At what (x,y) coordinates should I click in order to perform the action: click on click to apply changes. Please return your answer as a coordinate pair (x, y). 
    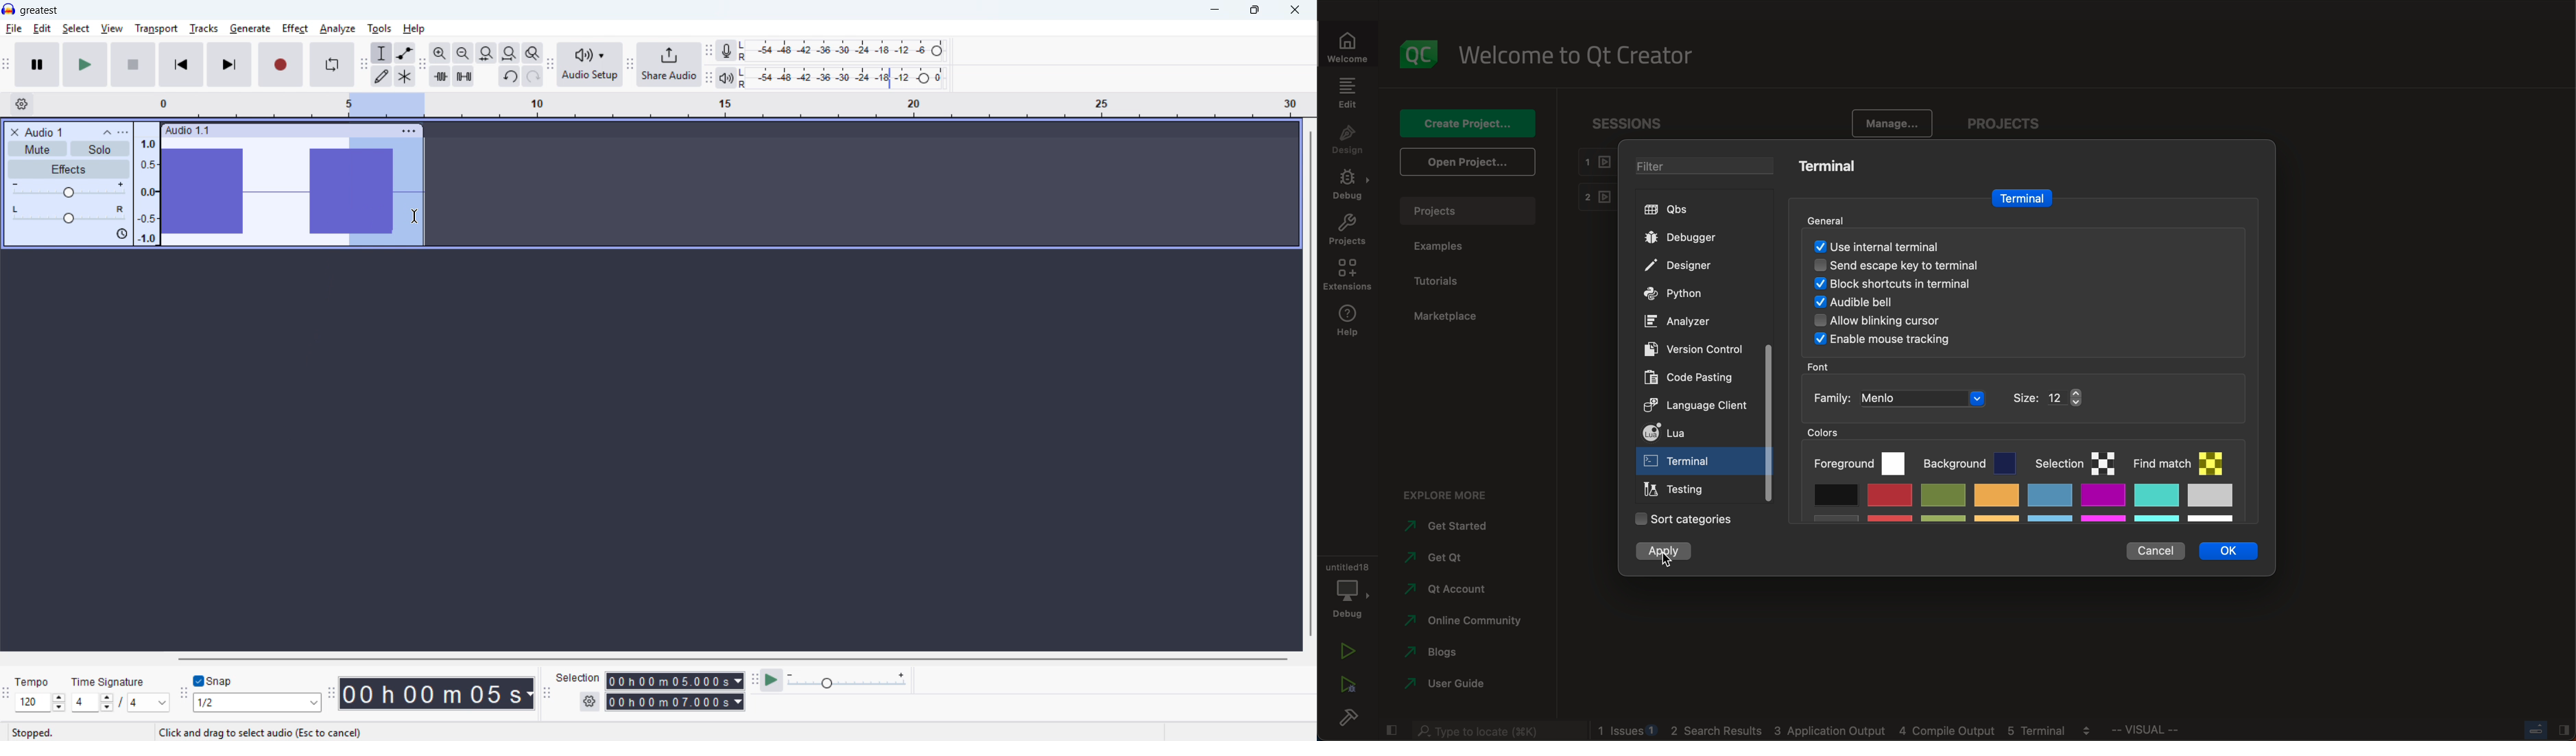
    Looking at the image, I should click on (1667, 552).